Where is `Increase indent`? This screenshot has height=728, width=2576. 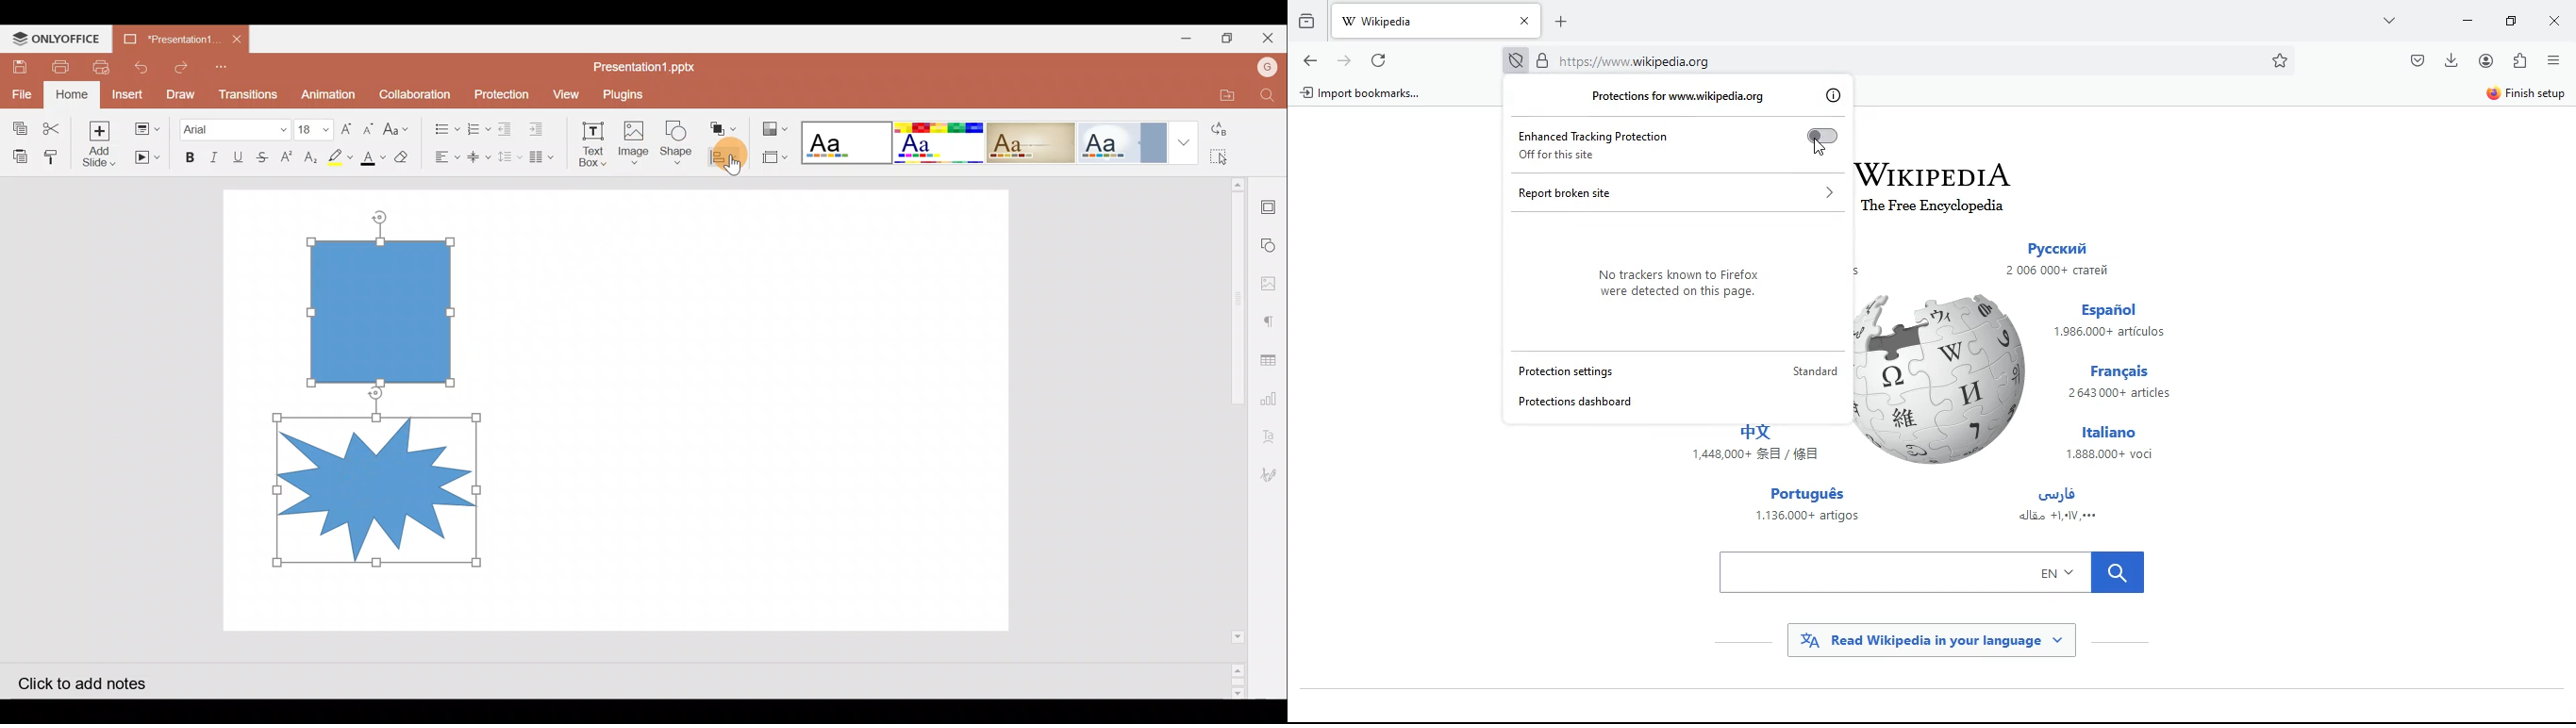
Increase indent is located at coordinates (541, 125).